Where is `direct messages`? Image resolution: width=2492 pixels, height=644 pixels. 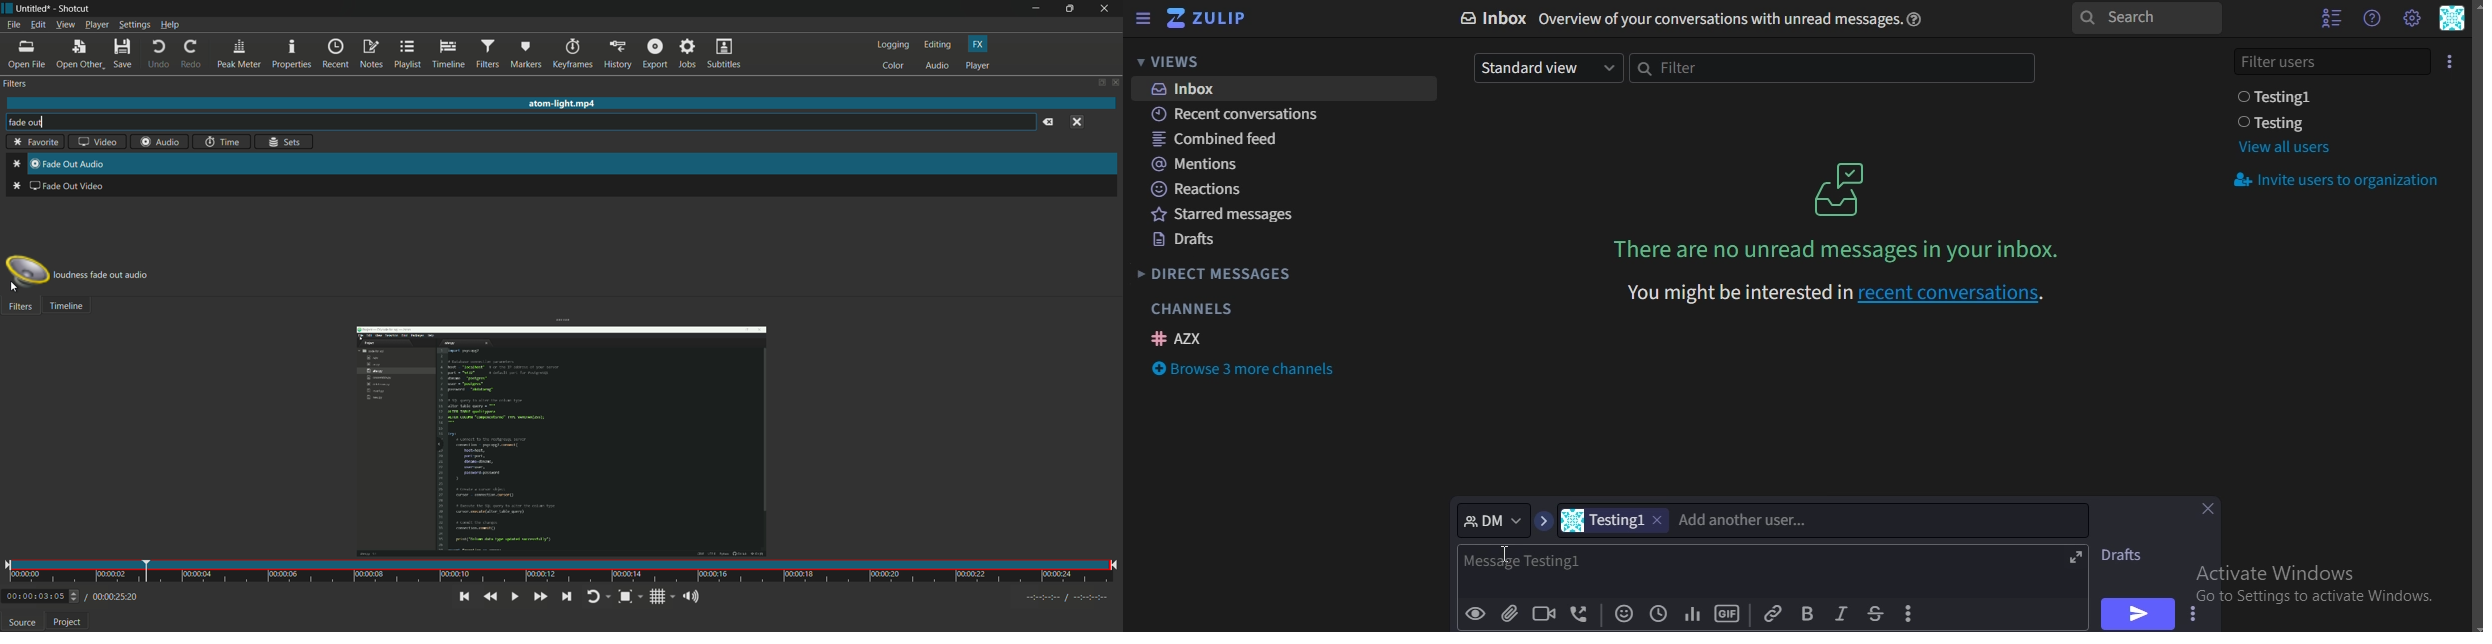
direct messages is located at coordinates (1217, 276).